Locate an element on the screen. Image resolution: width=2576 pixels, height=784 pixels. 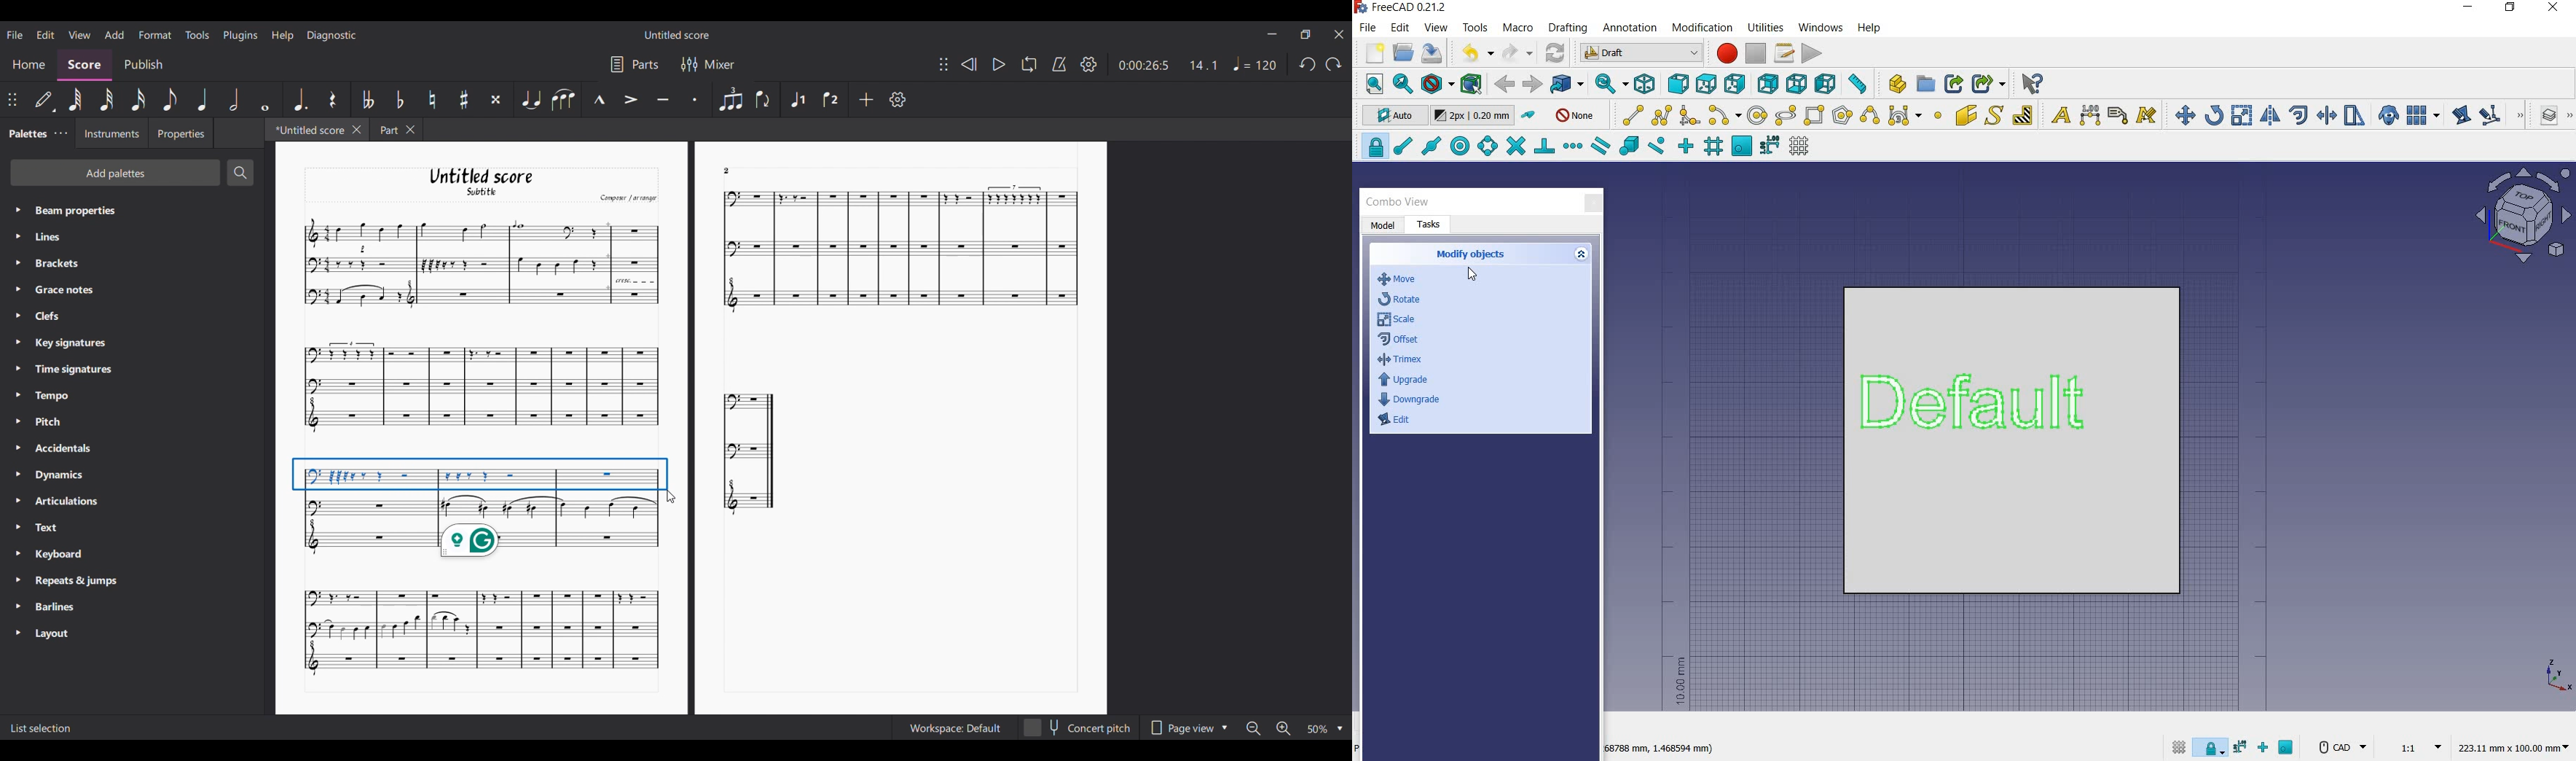
utilities is located at coordinates (1767, 26).